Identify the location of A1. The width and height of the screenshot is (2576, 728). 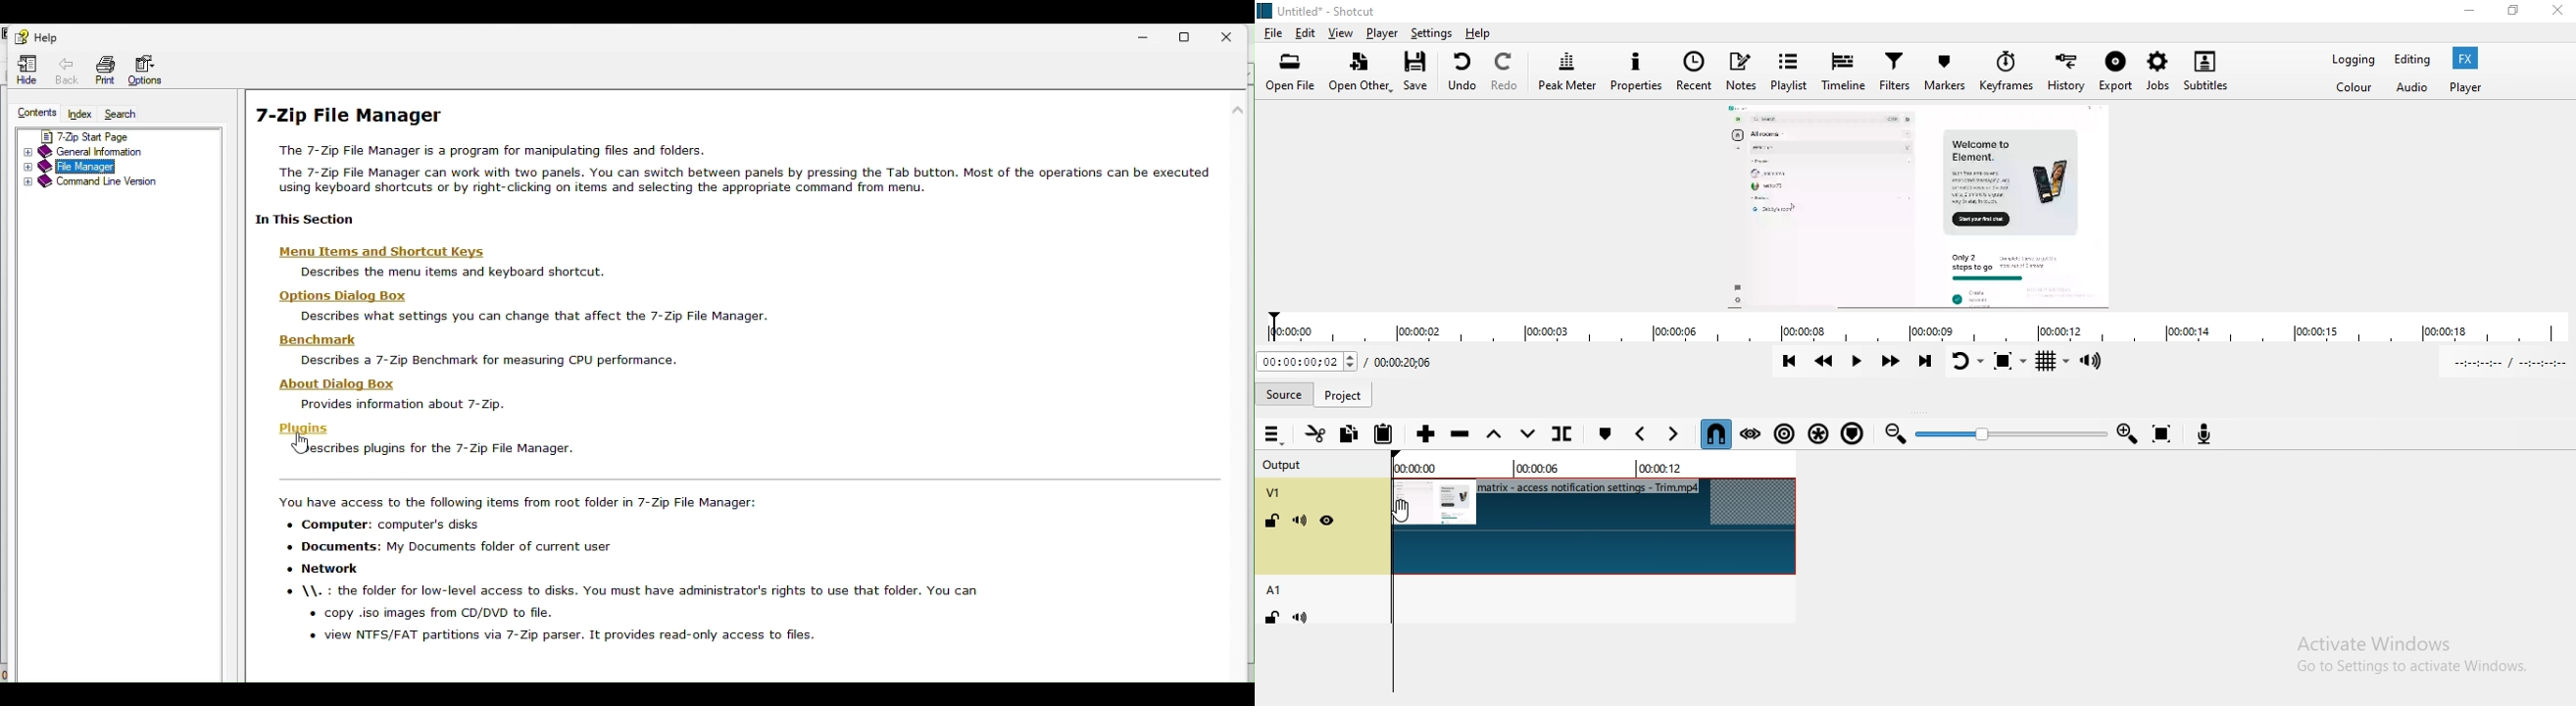
(1282, 586).